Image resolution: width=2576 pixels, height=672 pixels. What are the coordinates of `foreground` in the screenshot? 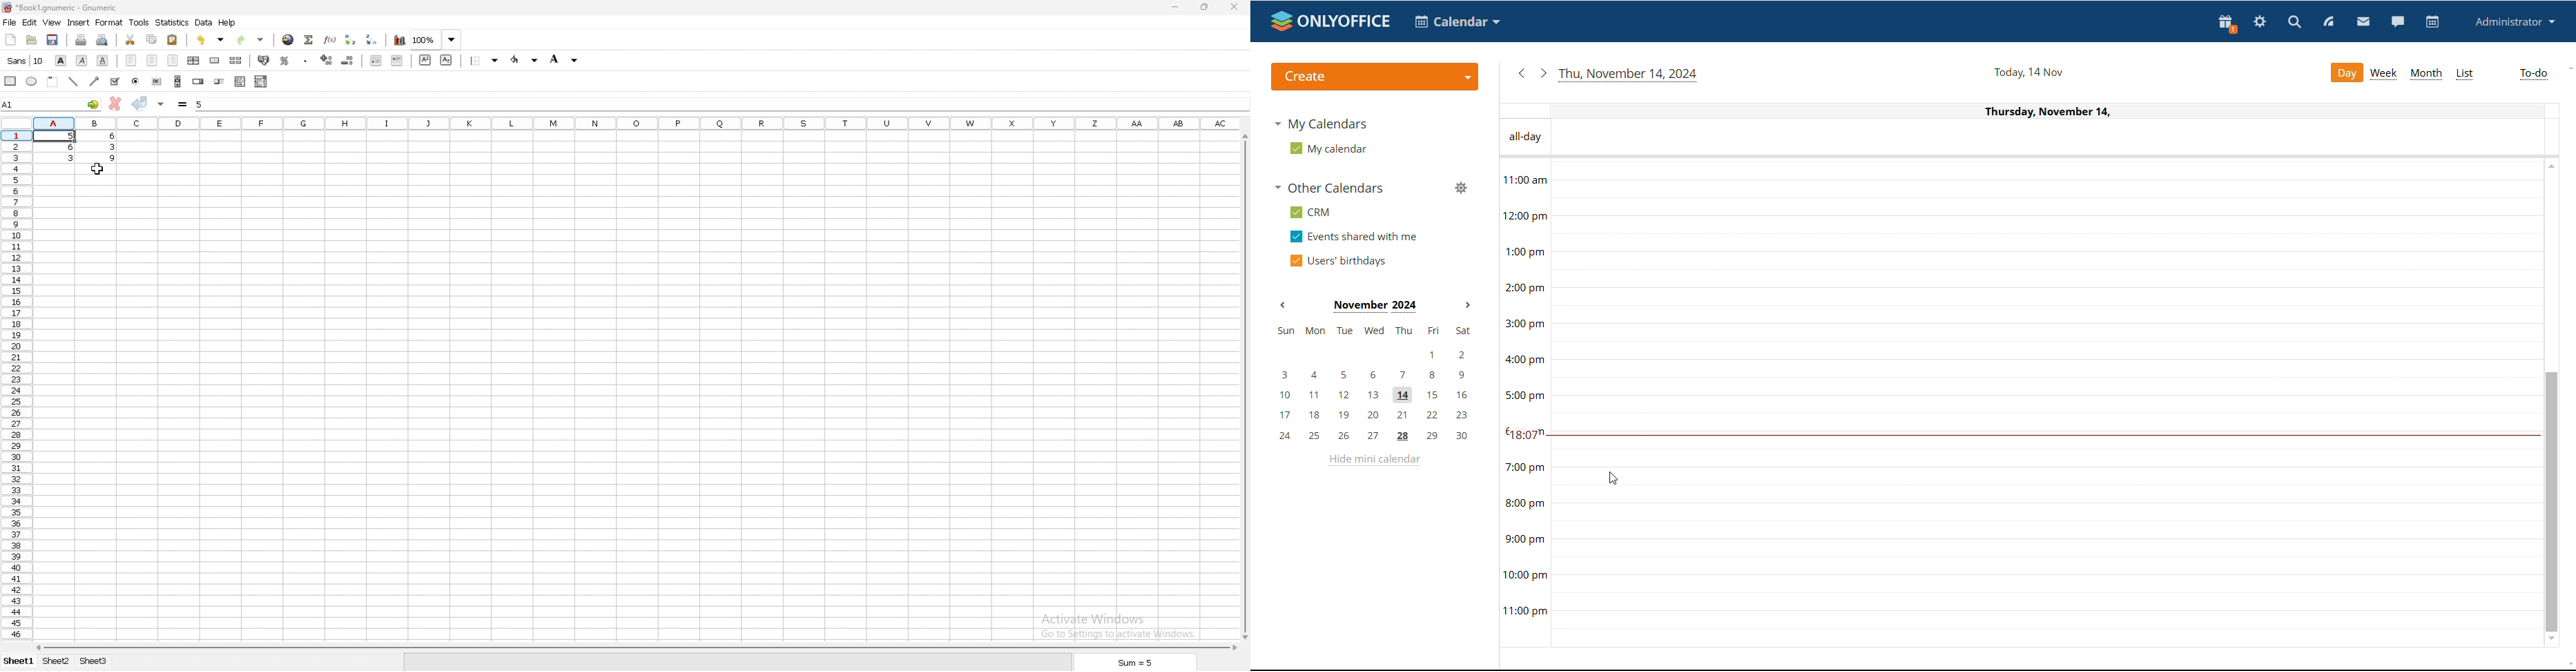 It's located at (567, 59).